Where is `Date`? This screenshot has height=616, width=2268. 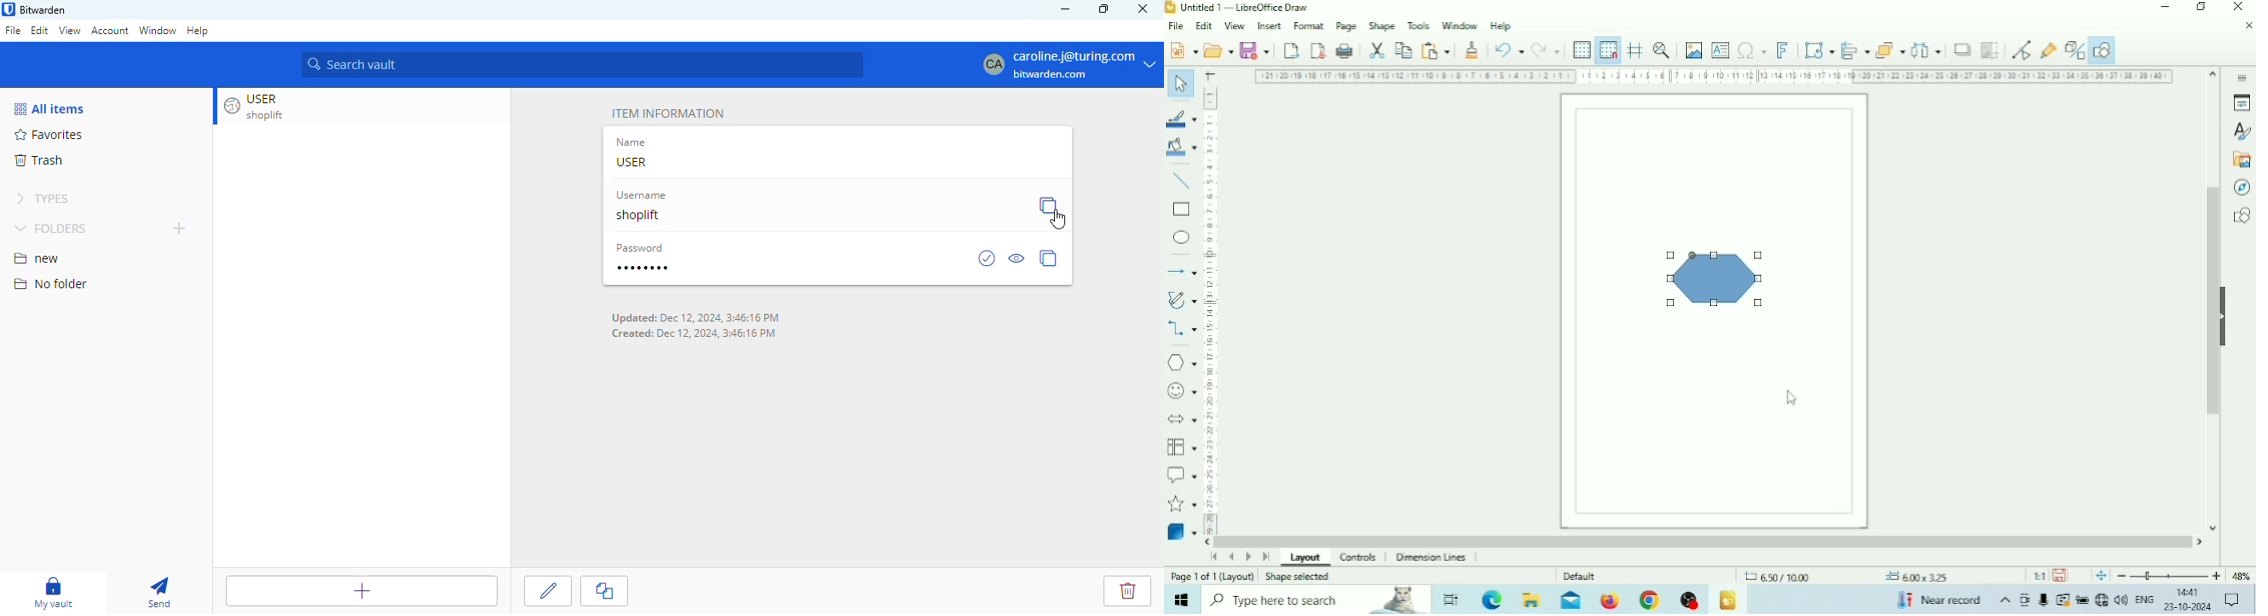
Date is located at coordinates (2188, 607).